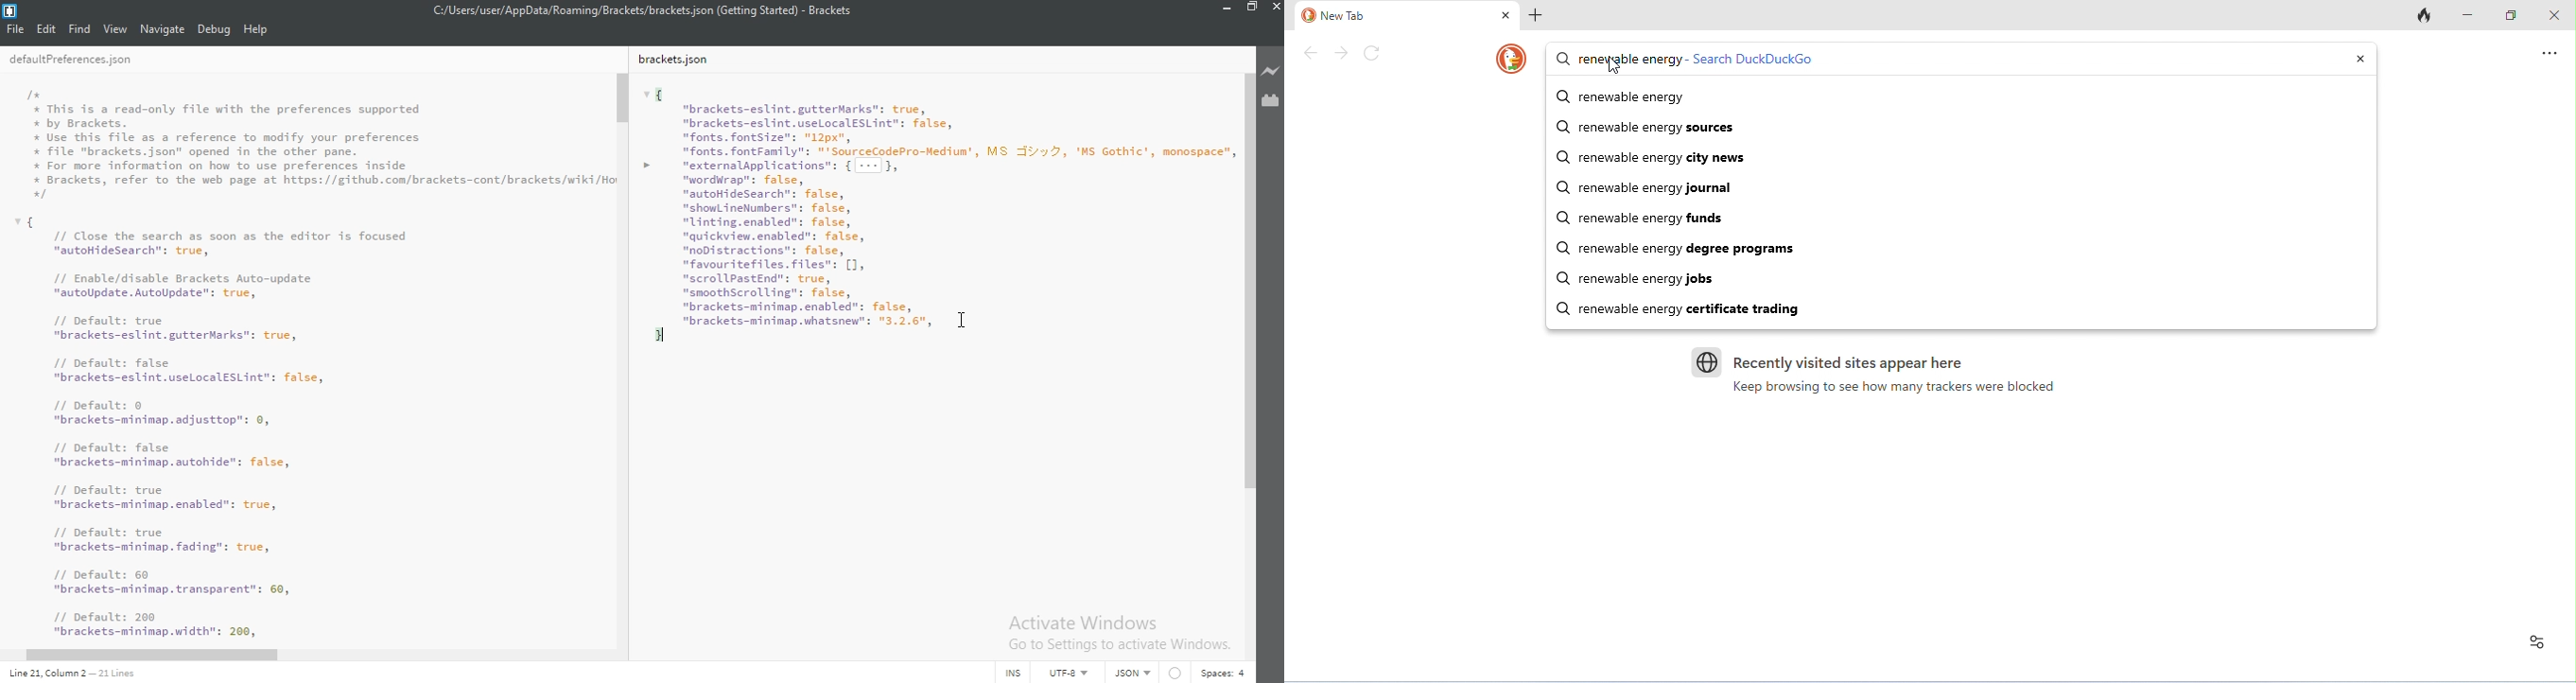  I want to click on close tabs and clear data, so click(2425, 14).